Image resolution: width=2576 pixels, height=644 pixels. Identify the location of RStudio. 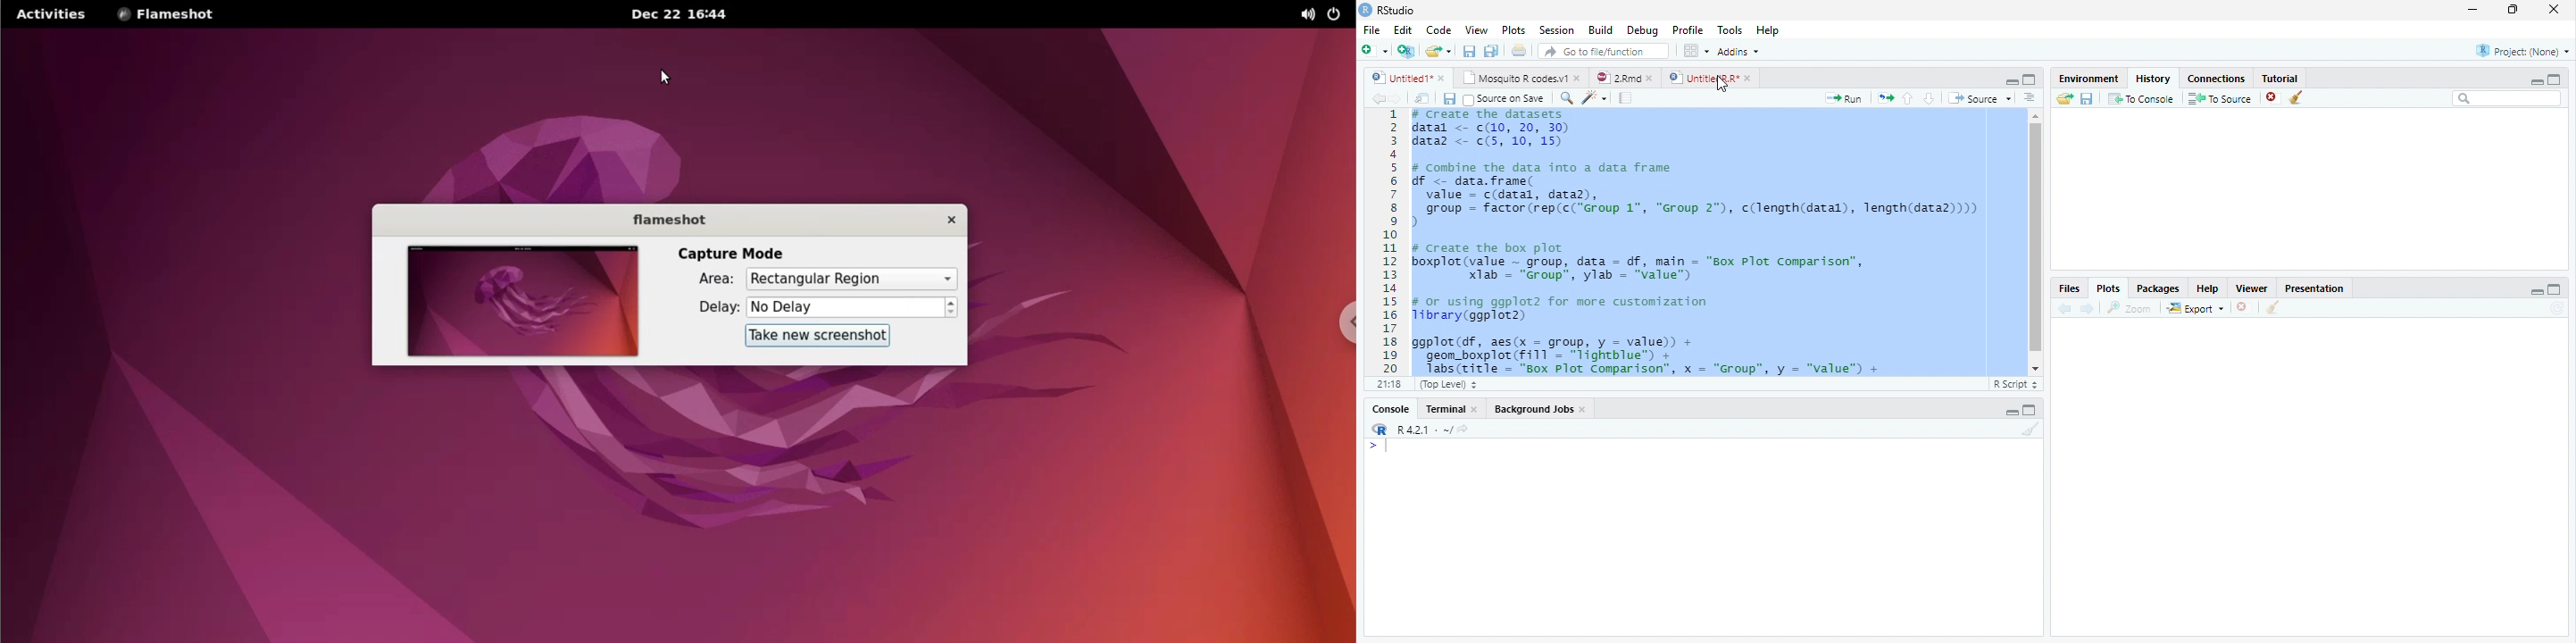
(1388, 11).